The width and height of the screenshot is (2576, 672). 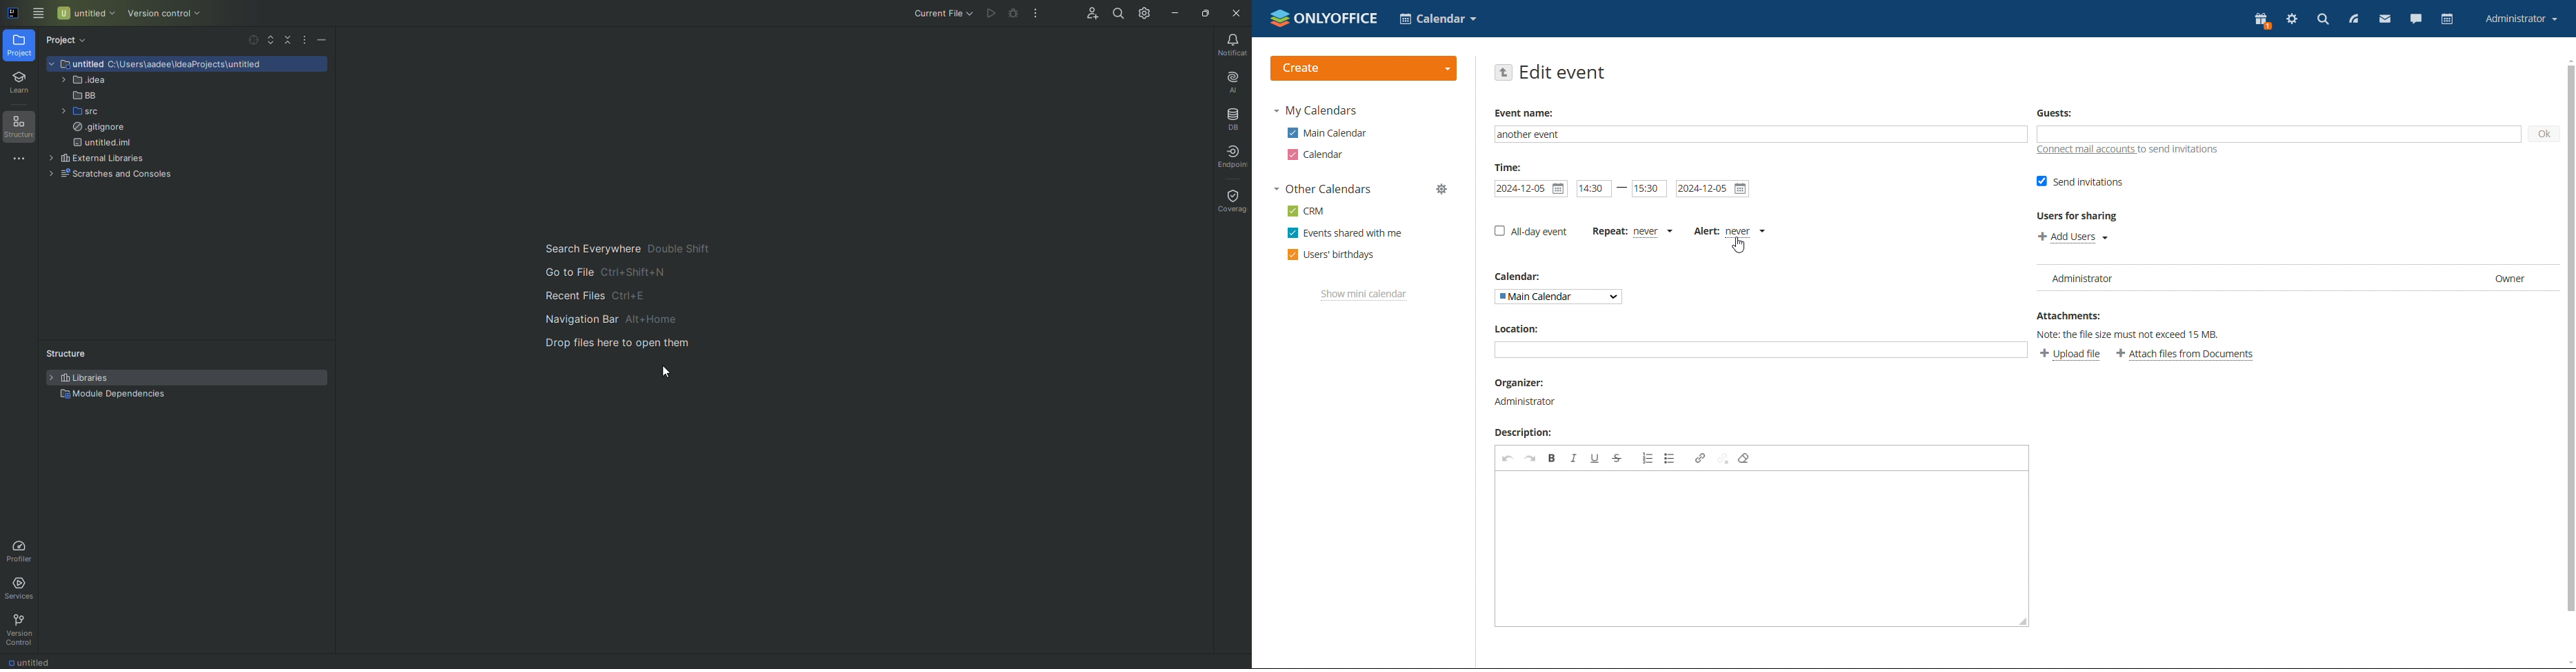 What do you see at coordinates (2571, 337) in the screenshot?
I see `scrollbar` at bounding box center [2571, 337].